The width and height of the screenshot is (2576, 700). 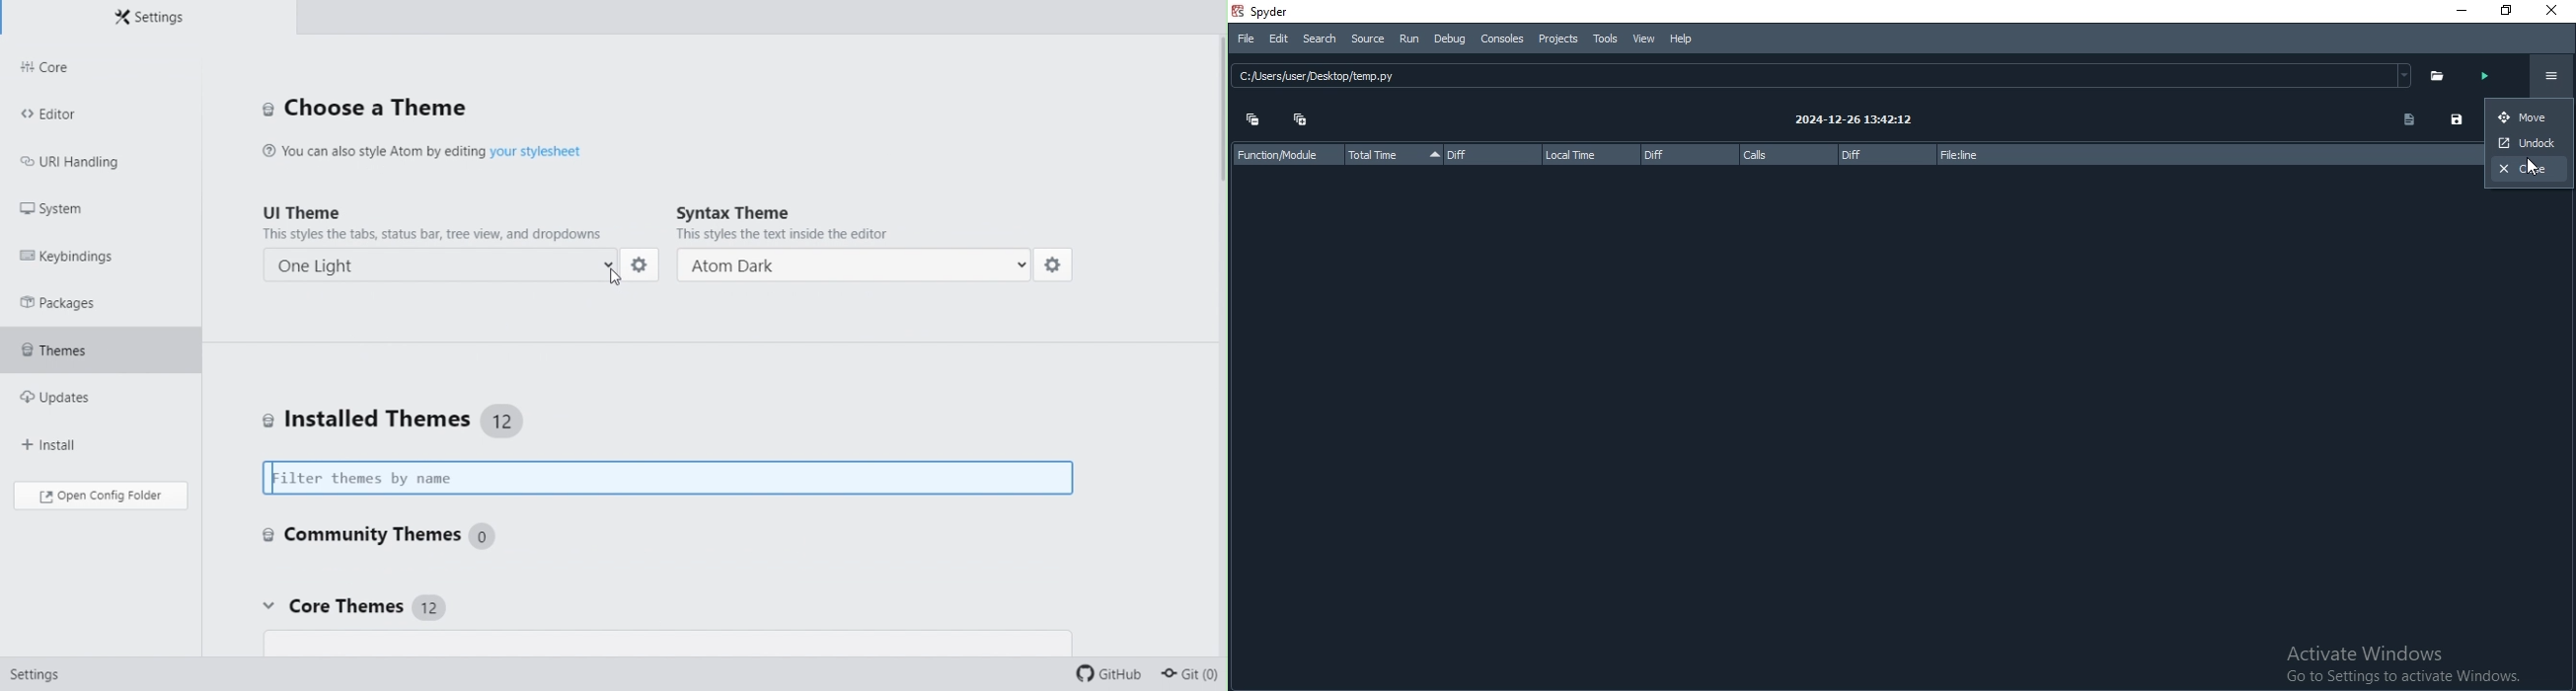 I want to click on C: JUsers/user Desktop /temp.py, so click(x=1825, y=74).